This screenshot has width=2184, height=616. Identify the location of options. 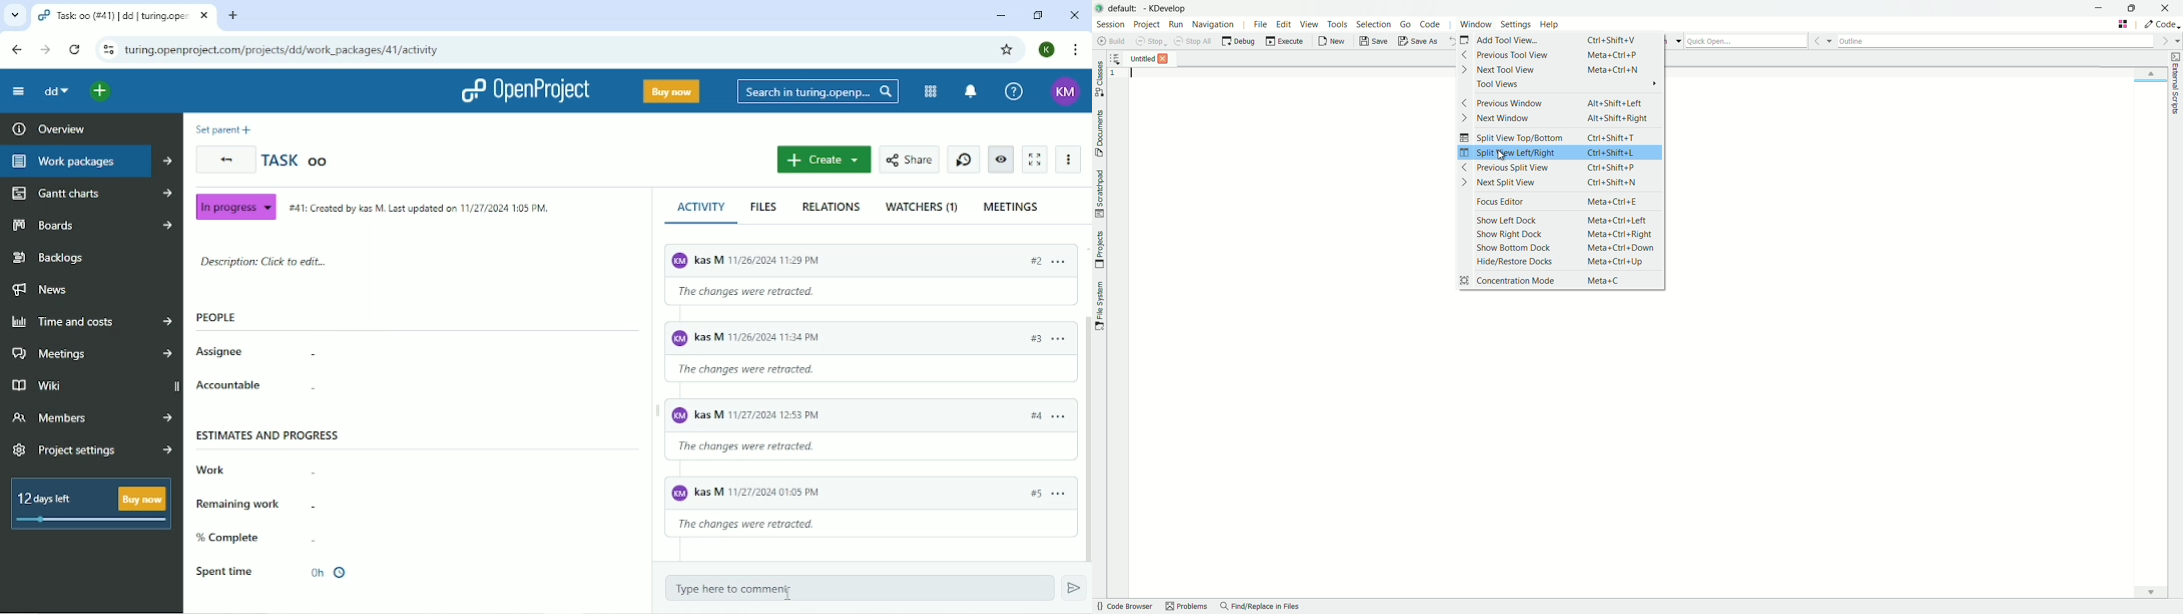
(1061, 496).